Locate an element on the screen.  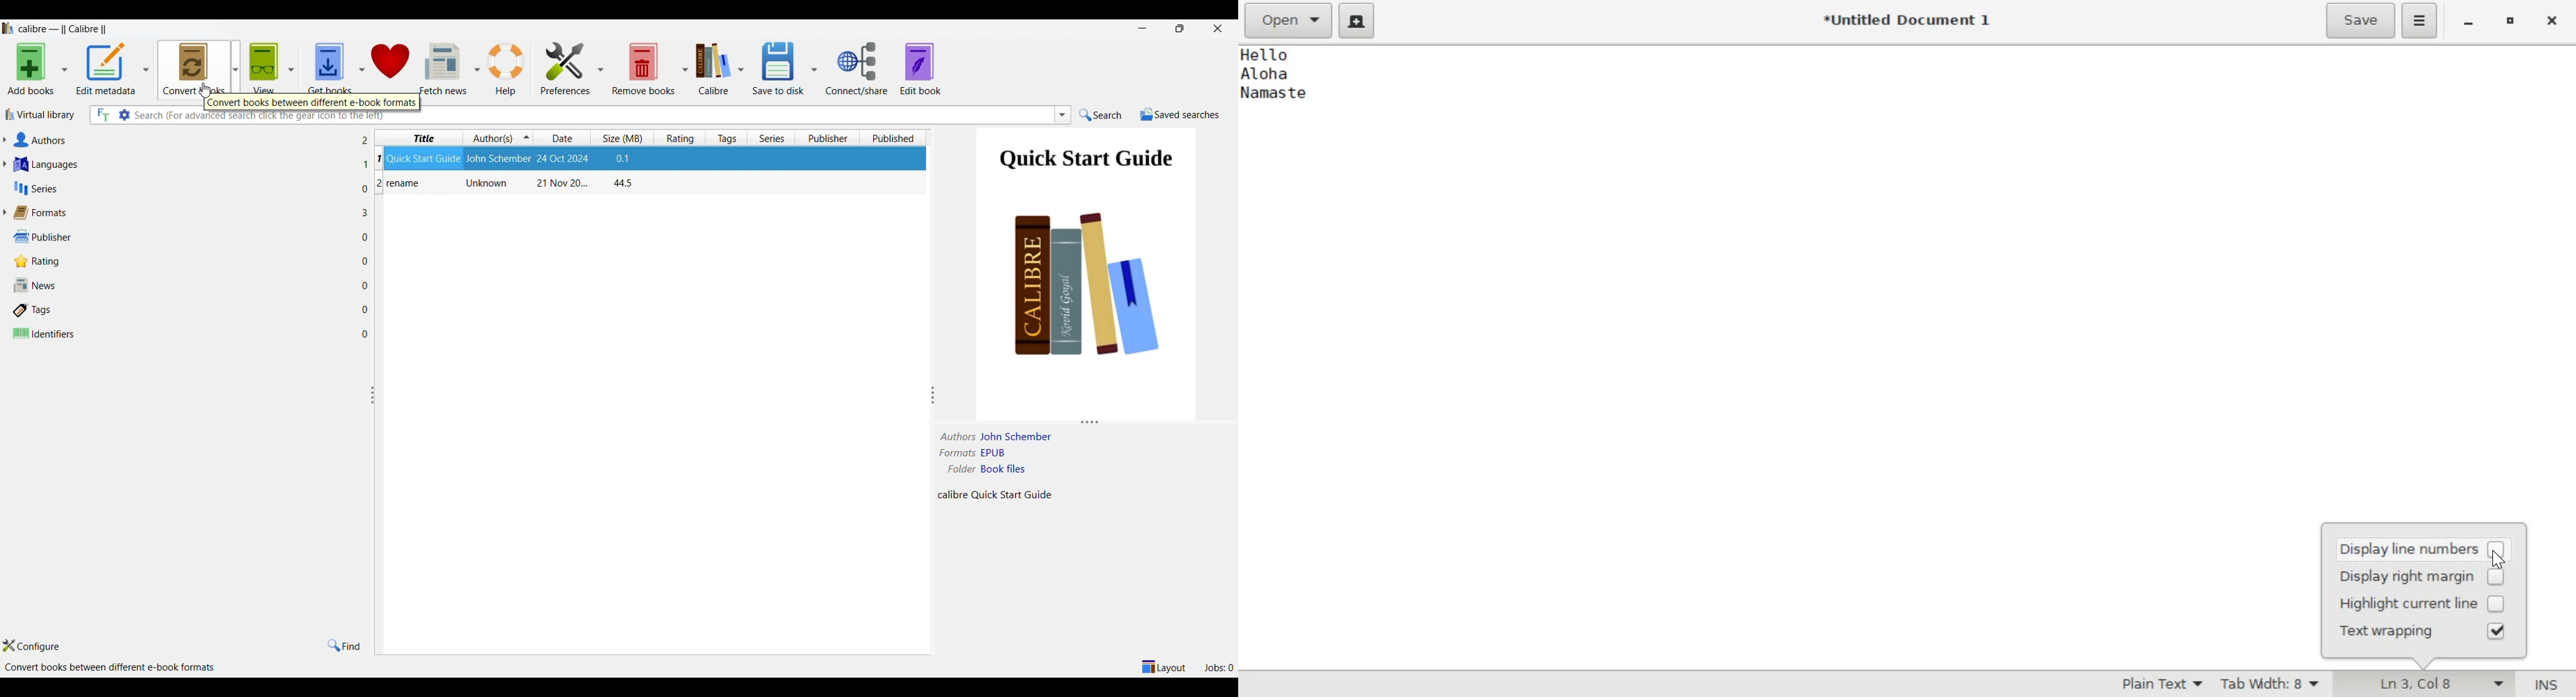
Open is located at coordinates (1289, 20).